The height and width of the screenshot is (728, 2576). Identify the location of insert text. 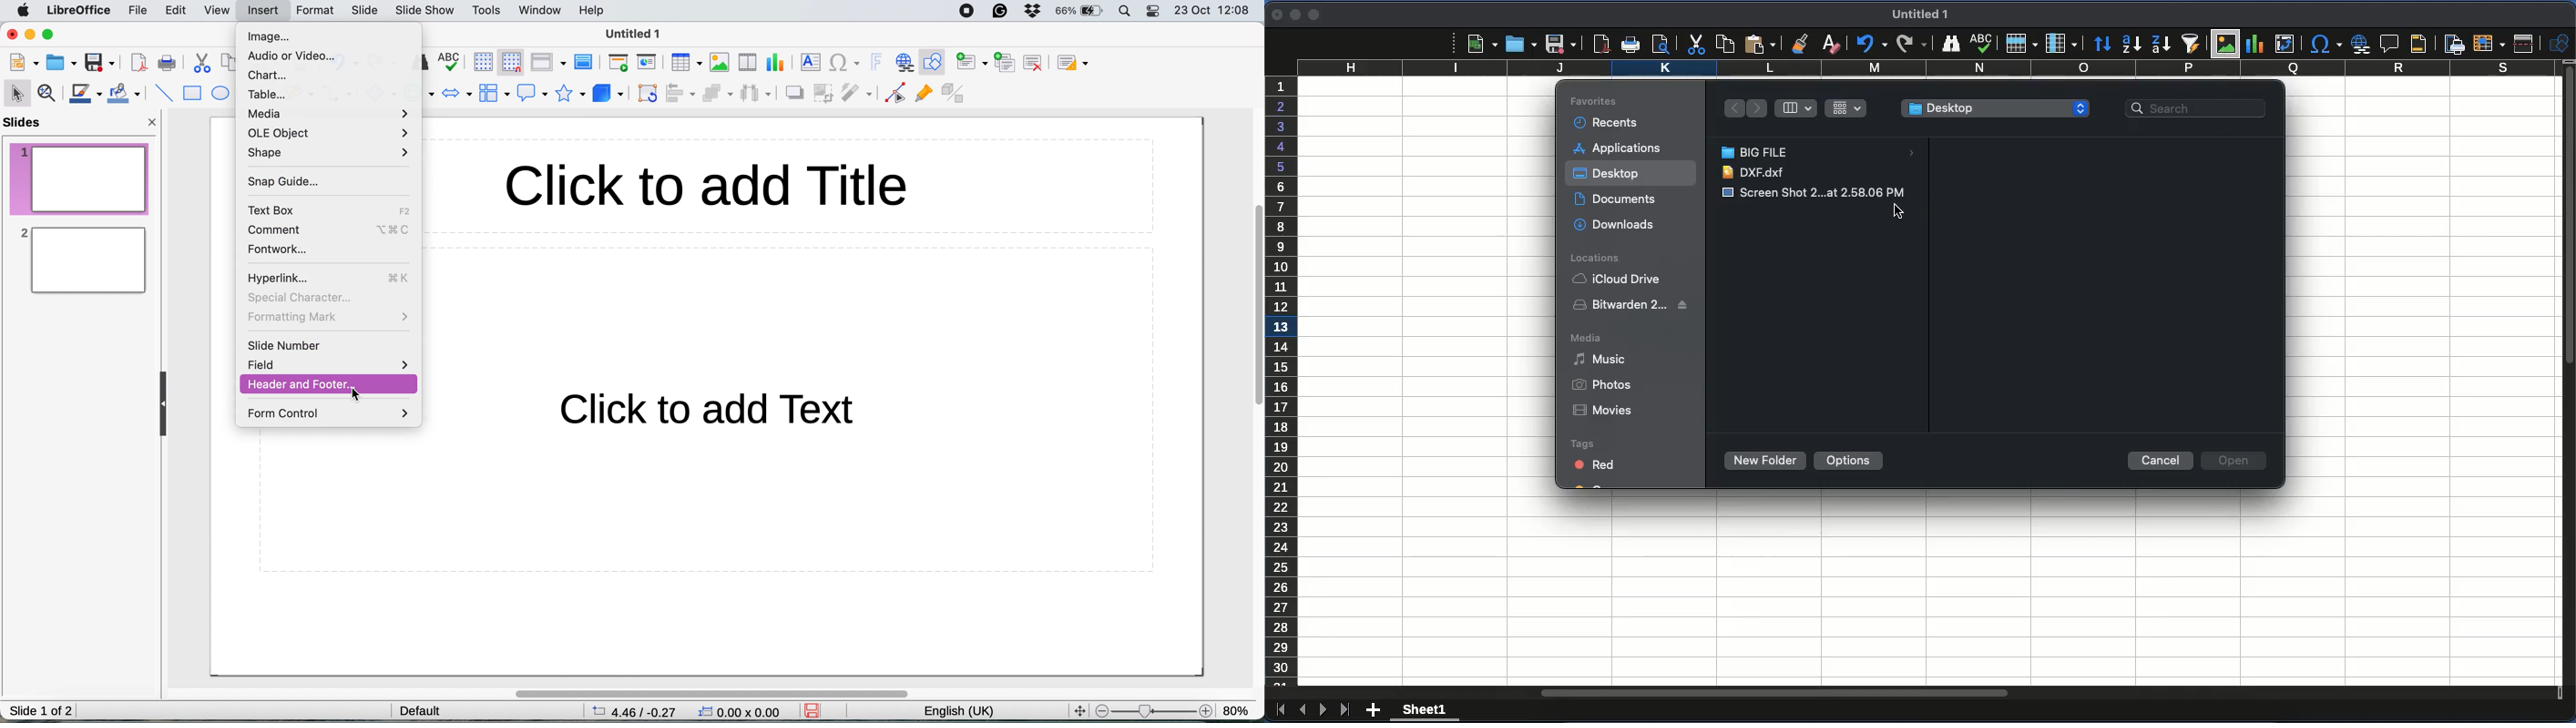
(809, 61).